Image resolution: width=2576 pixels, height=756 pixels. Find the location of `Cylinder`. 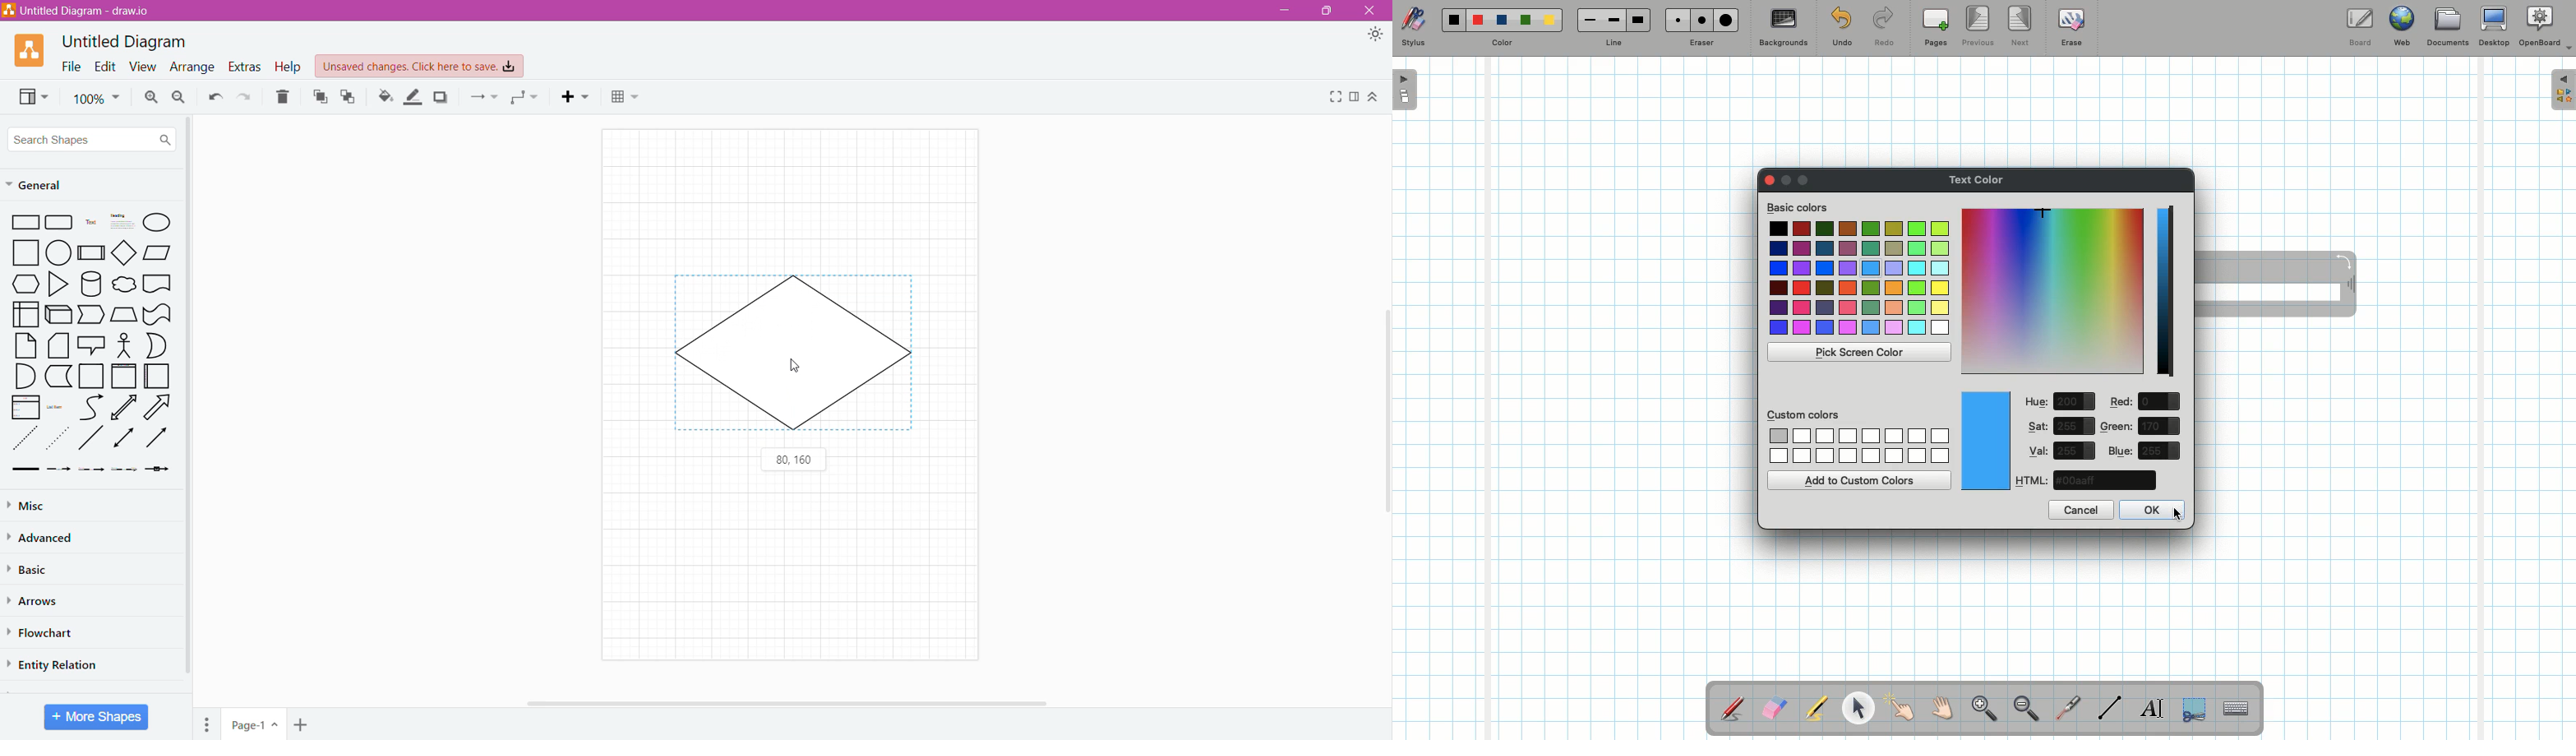

Cylinder is located at coordinates (91, 284).